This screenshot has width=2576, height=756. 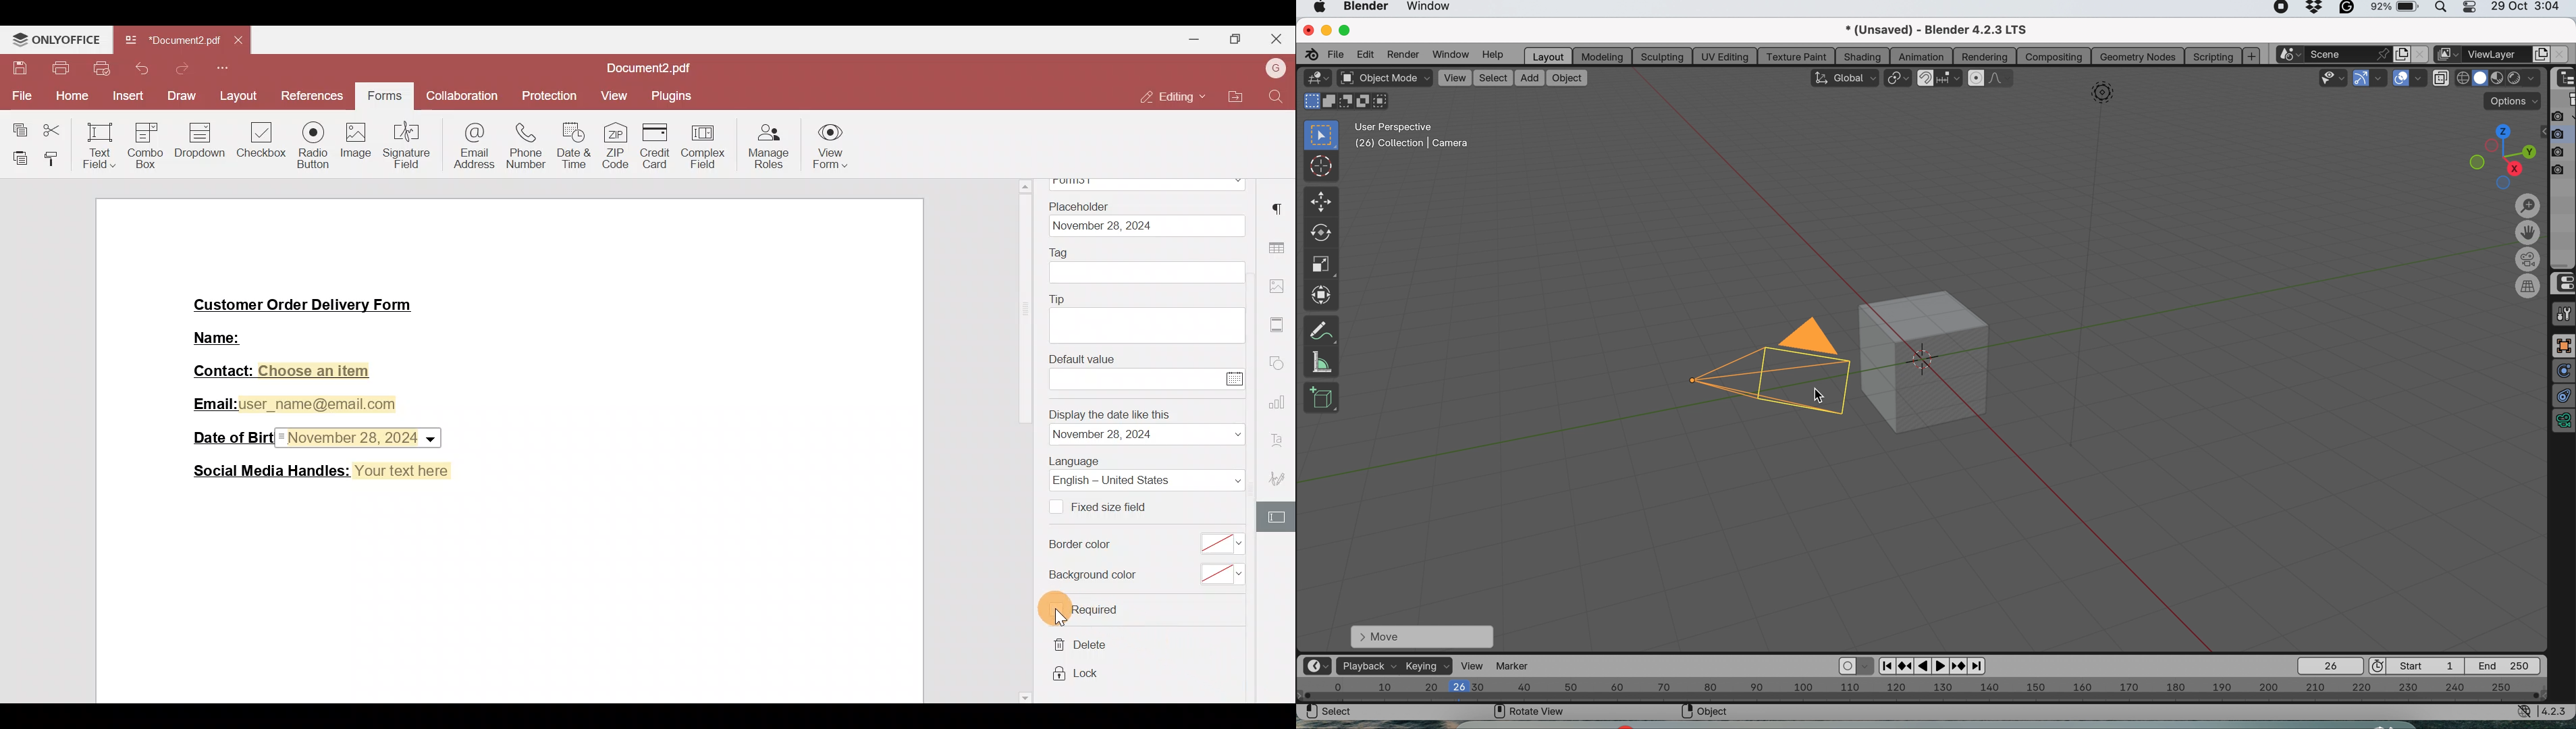 I want to click on Name:, so click(x=220, y=336).